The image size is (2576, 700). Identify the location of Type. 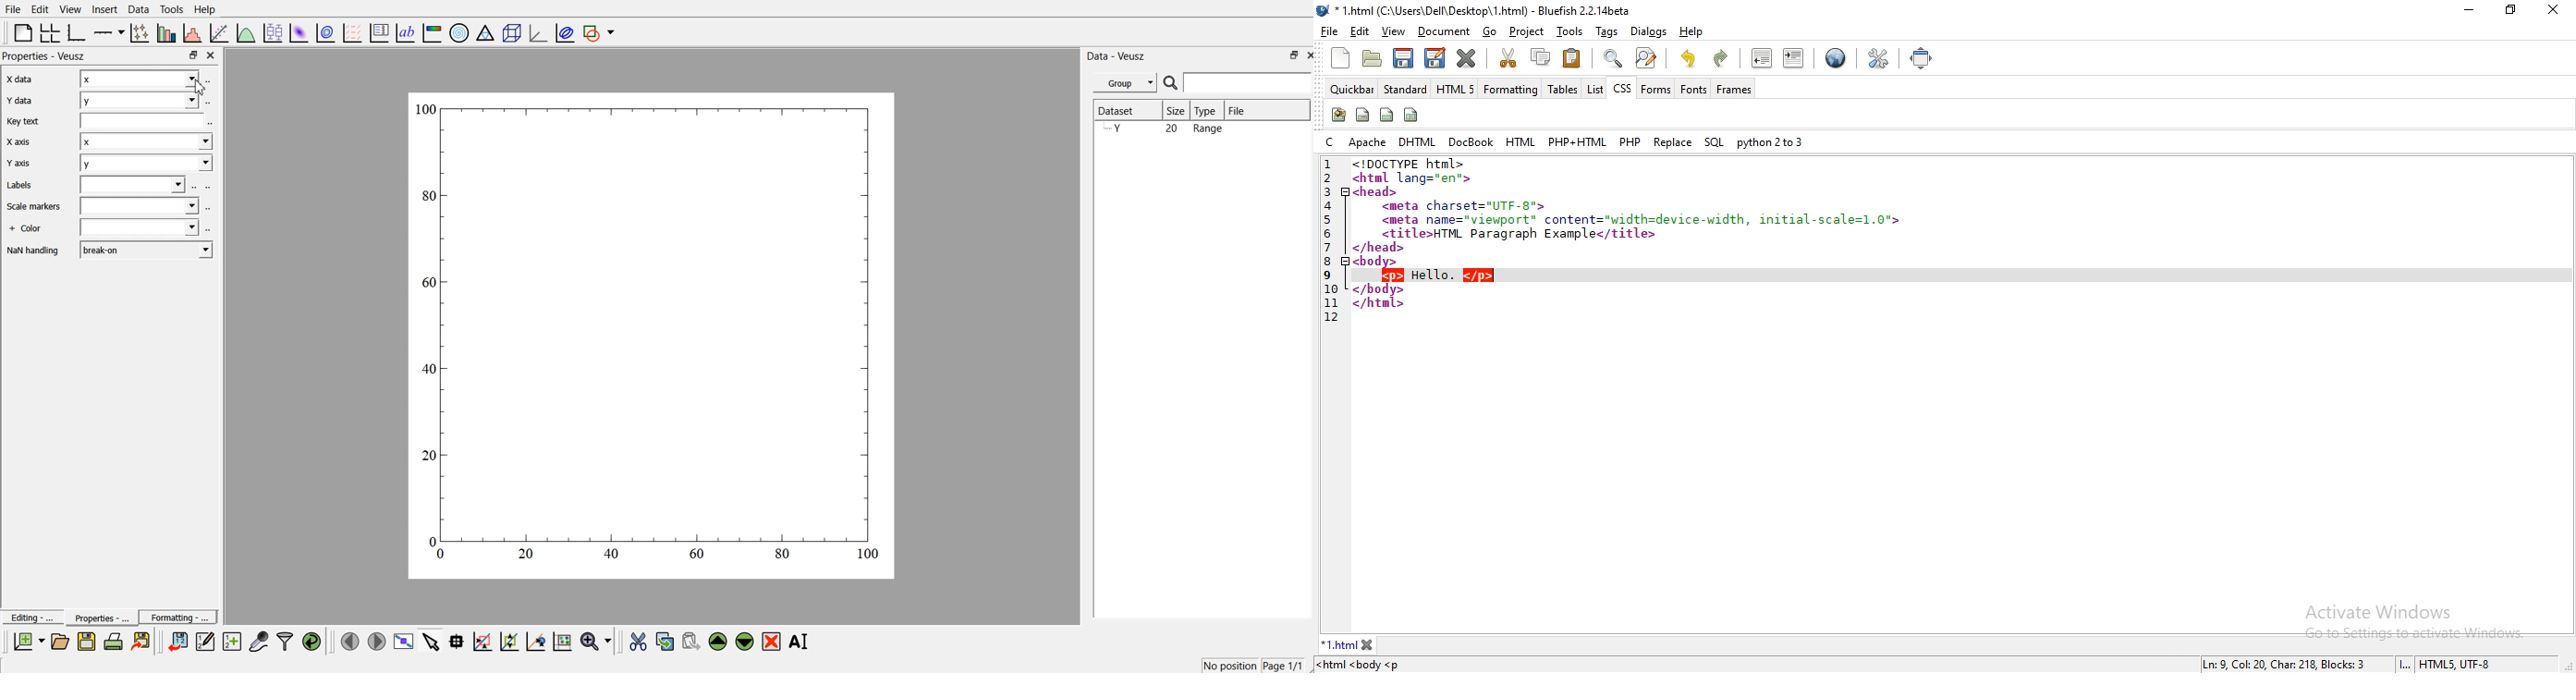
(1209, 111).